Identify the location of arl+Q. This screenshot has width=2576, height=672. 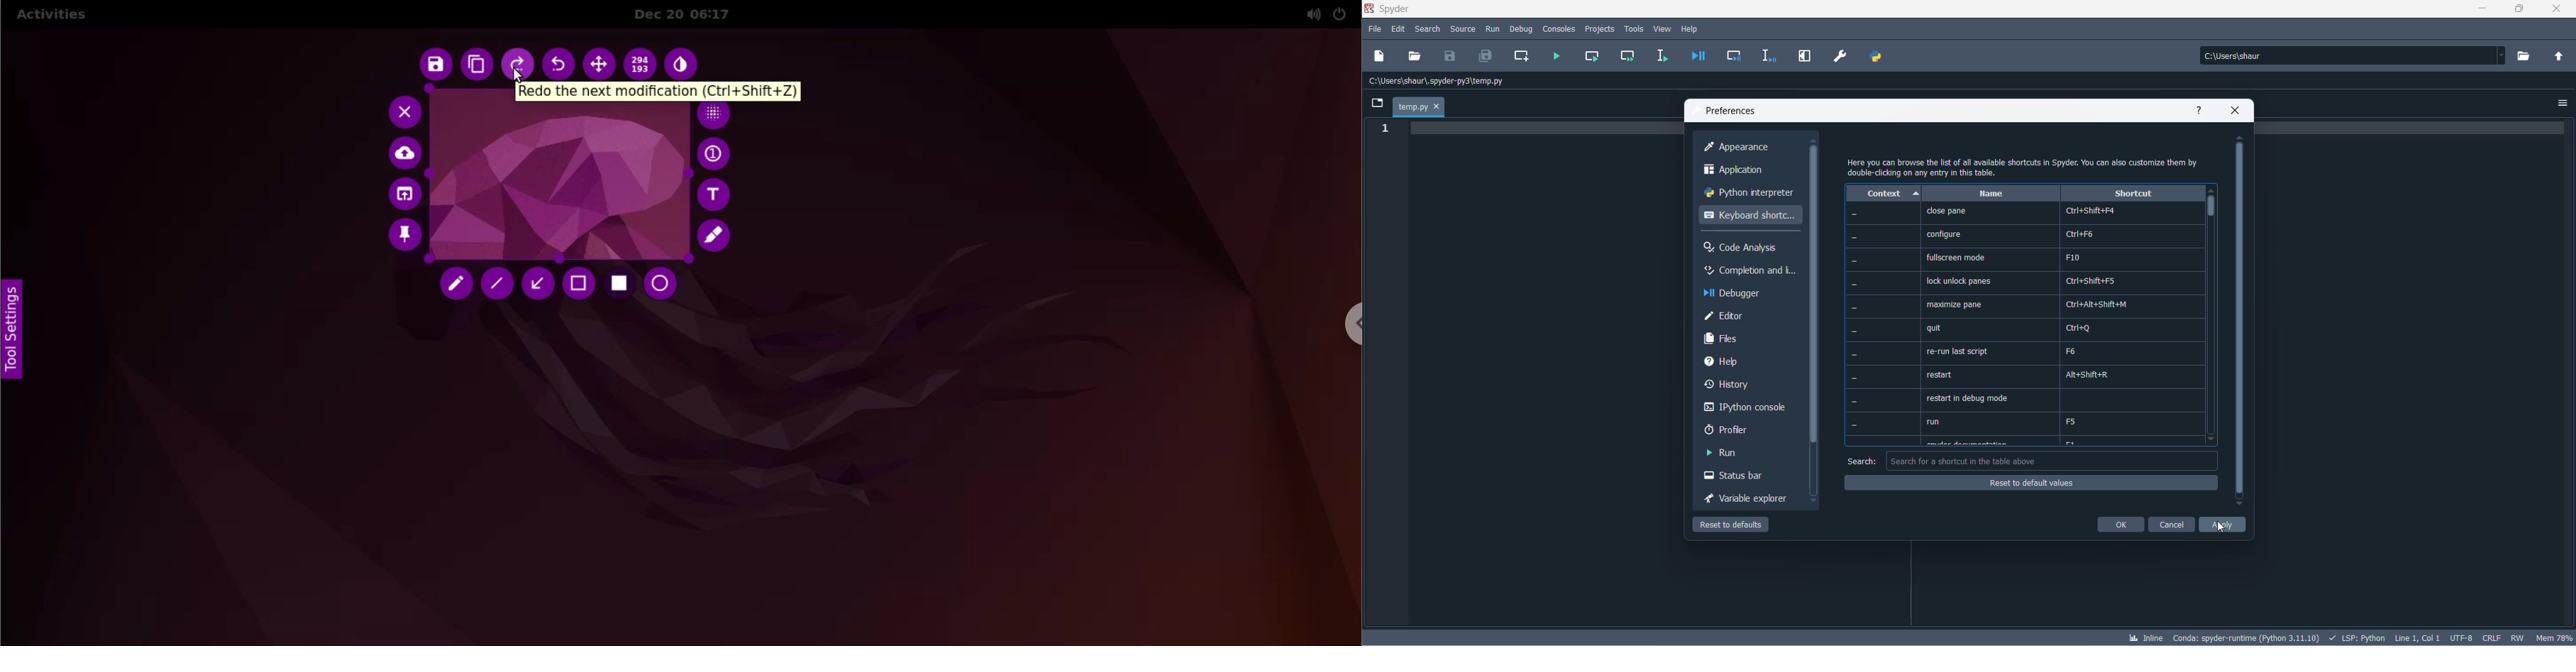
(2081, 328).